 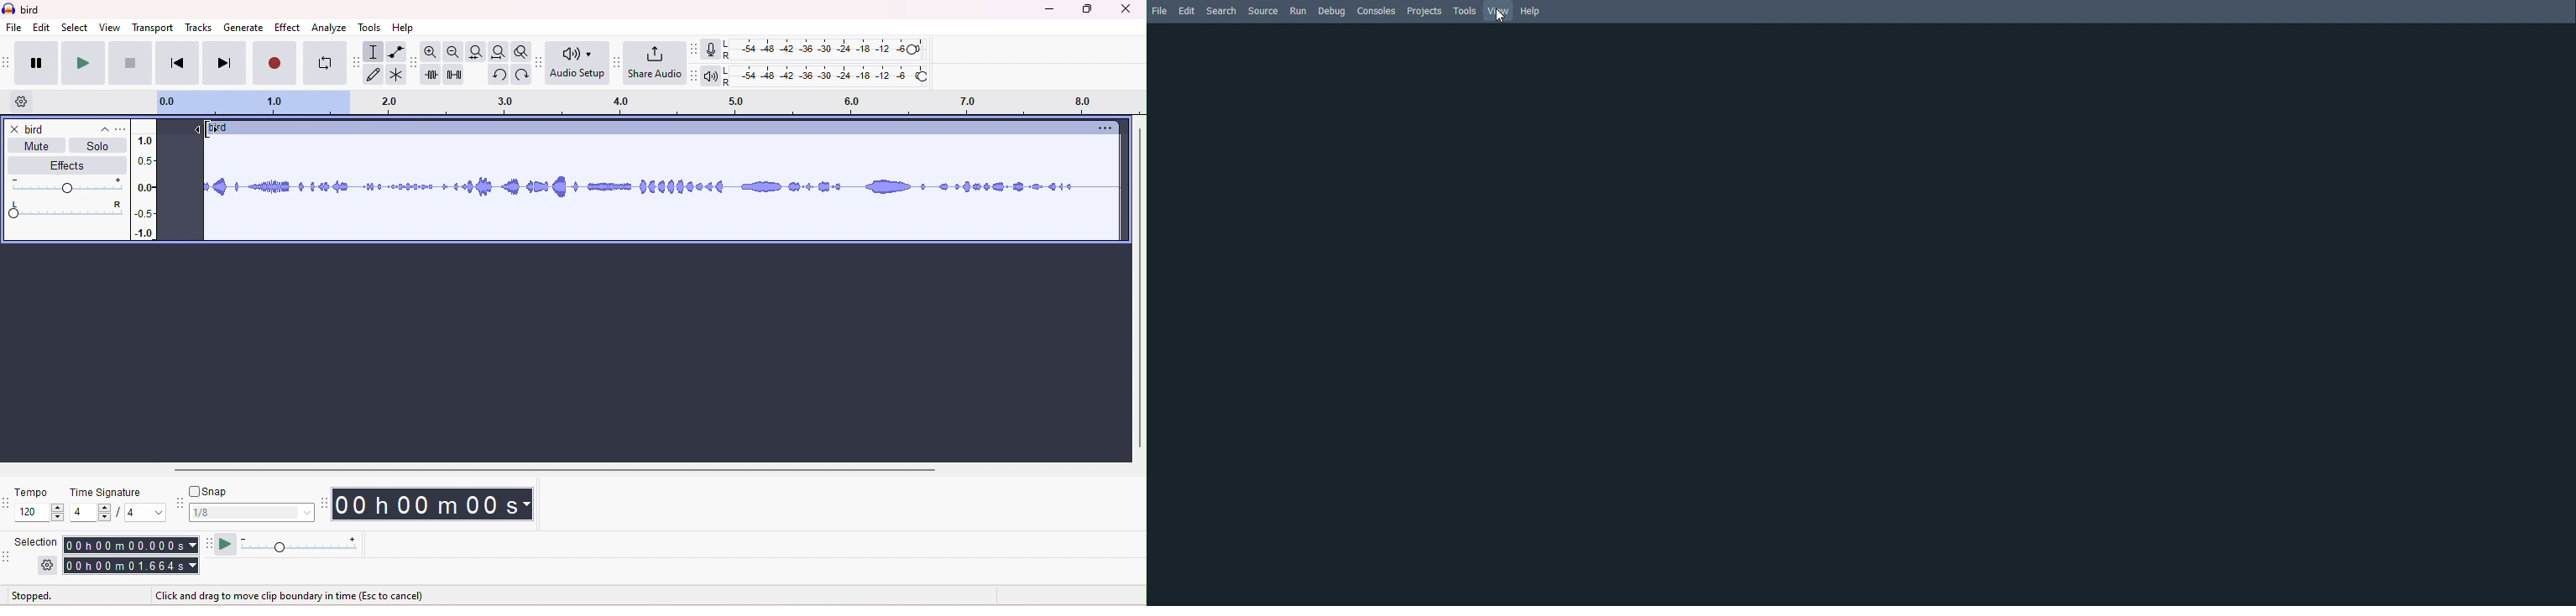 What do you see at coordinates (825, 78) in the screenshot?
I see `playback level` at bounding box center [825, 78].